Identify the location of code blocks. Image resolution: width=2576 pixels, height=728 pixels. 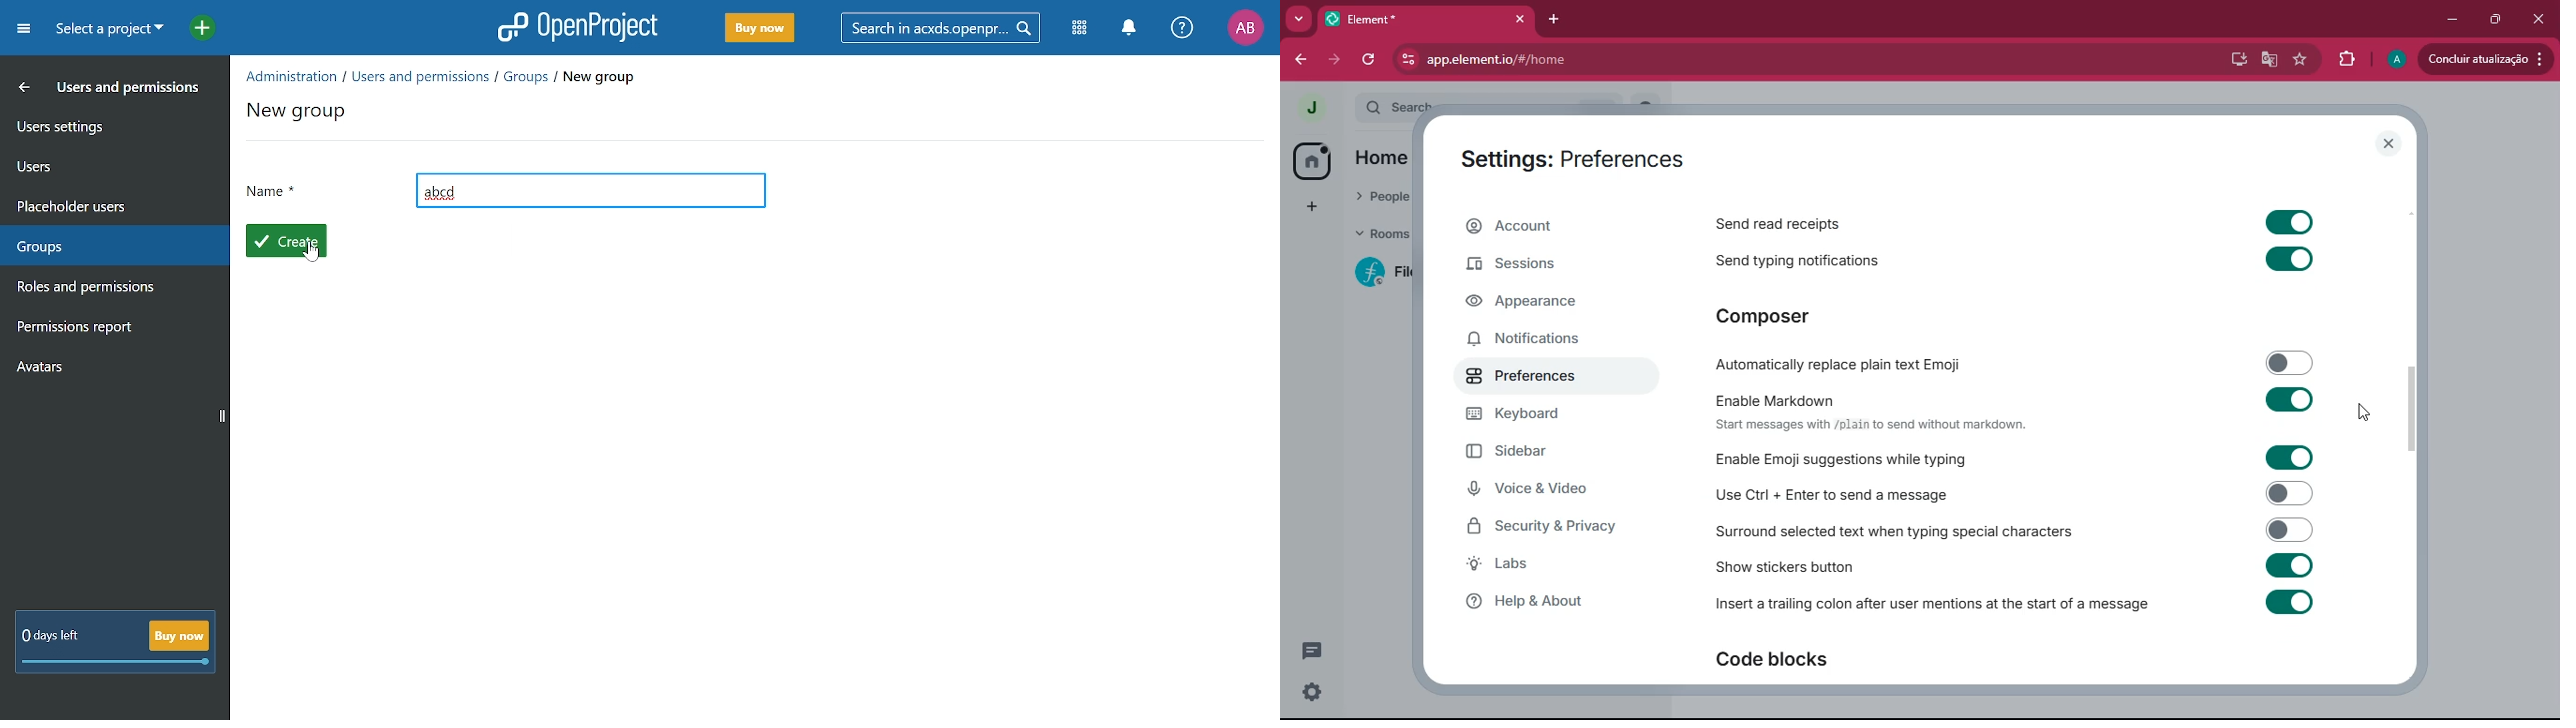
(1791, 661).